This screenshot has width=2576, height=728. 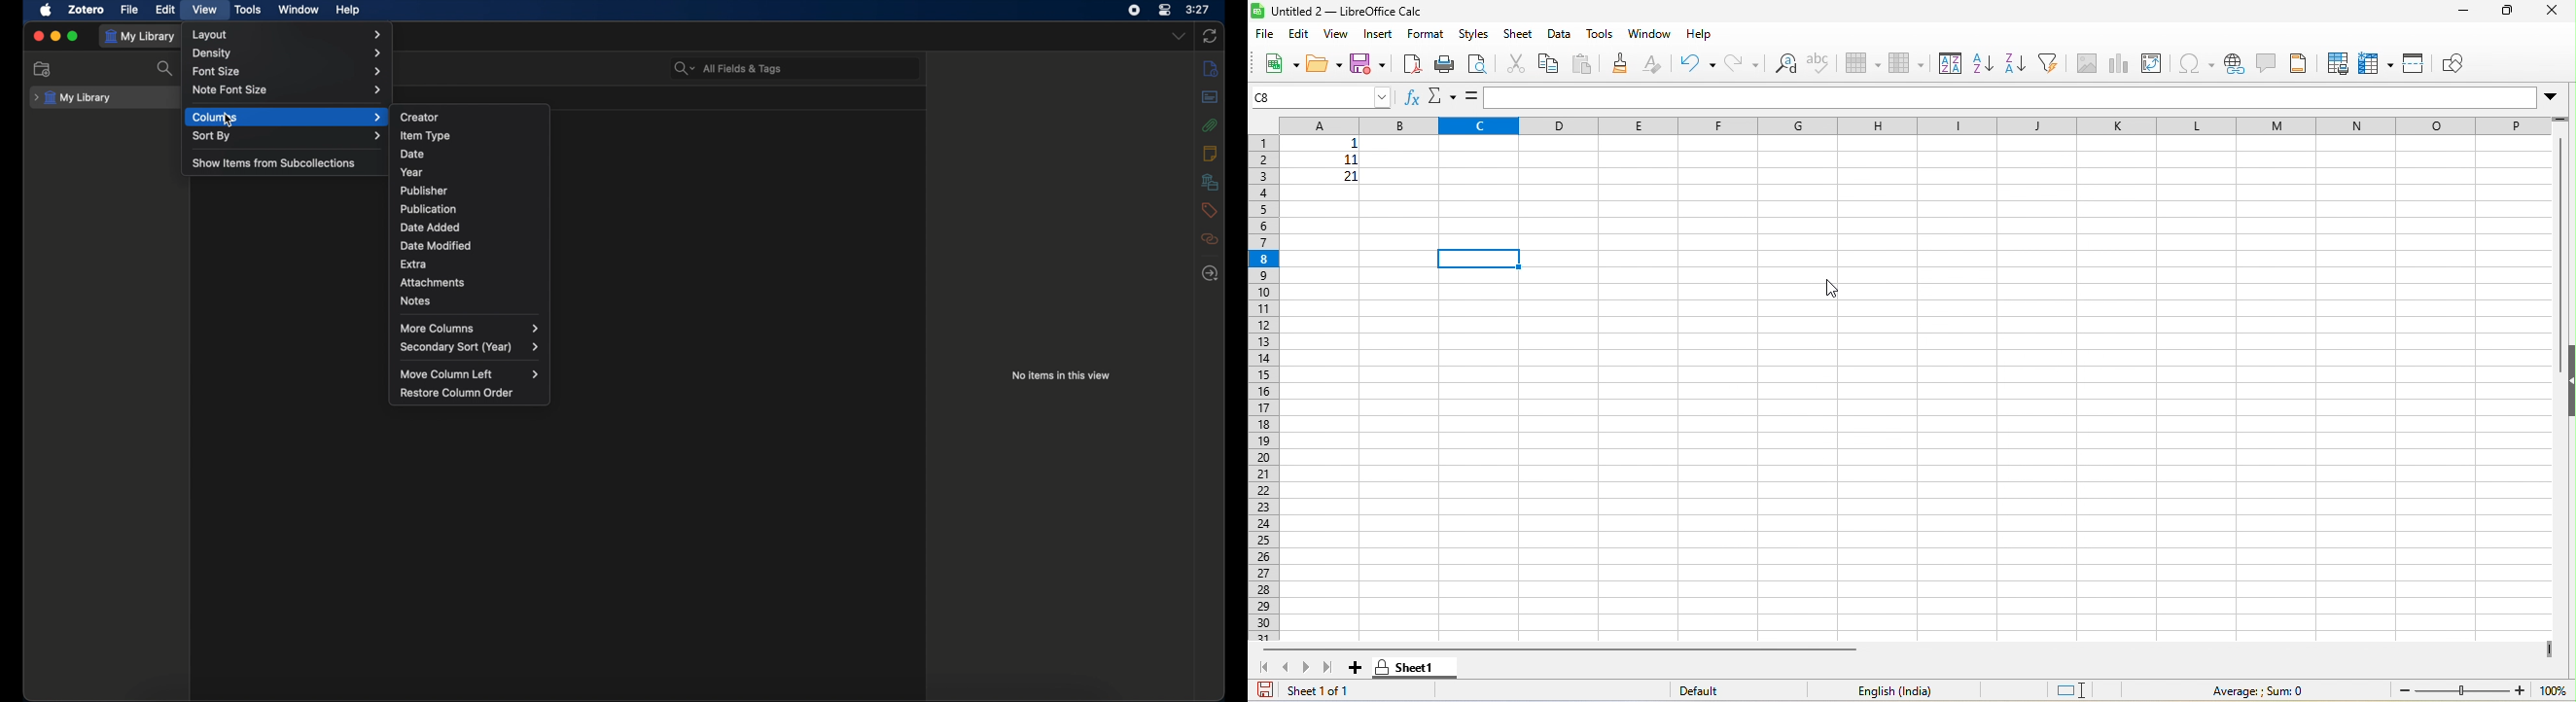 What do you see at coordinates (1323, 96) in the screenshot?
I see `selected cell number` at bounding box center [1323, 96].